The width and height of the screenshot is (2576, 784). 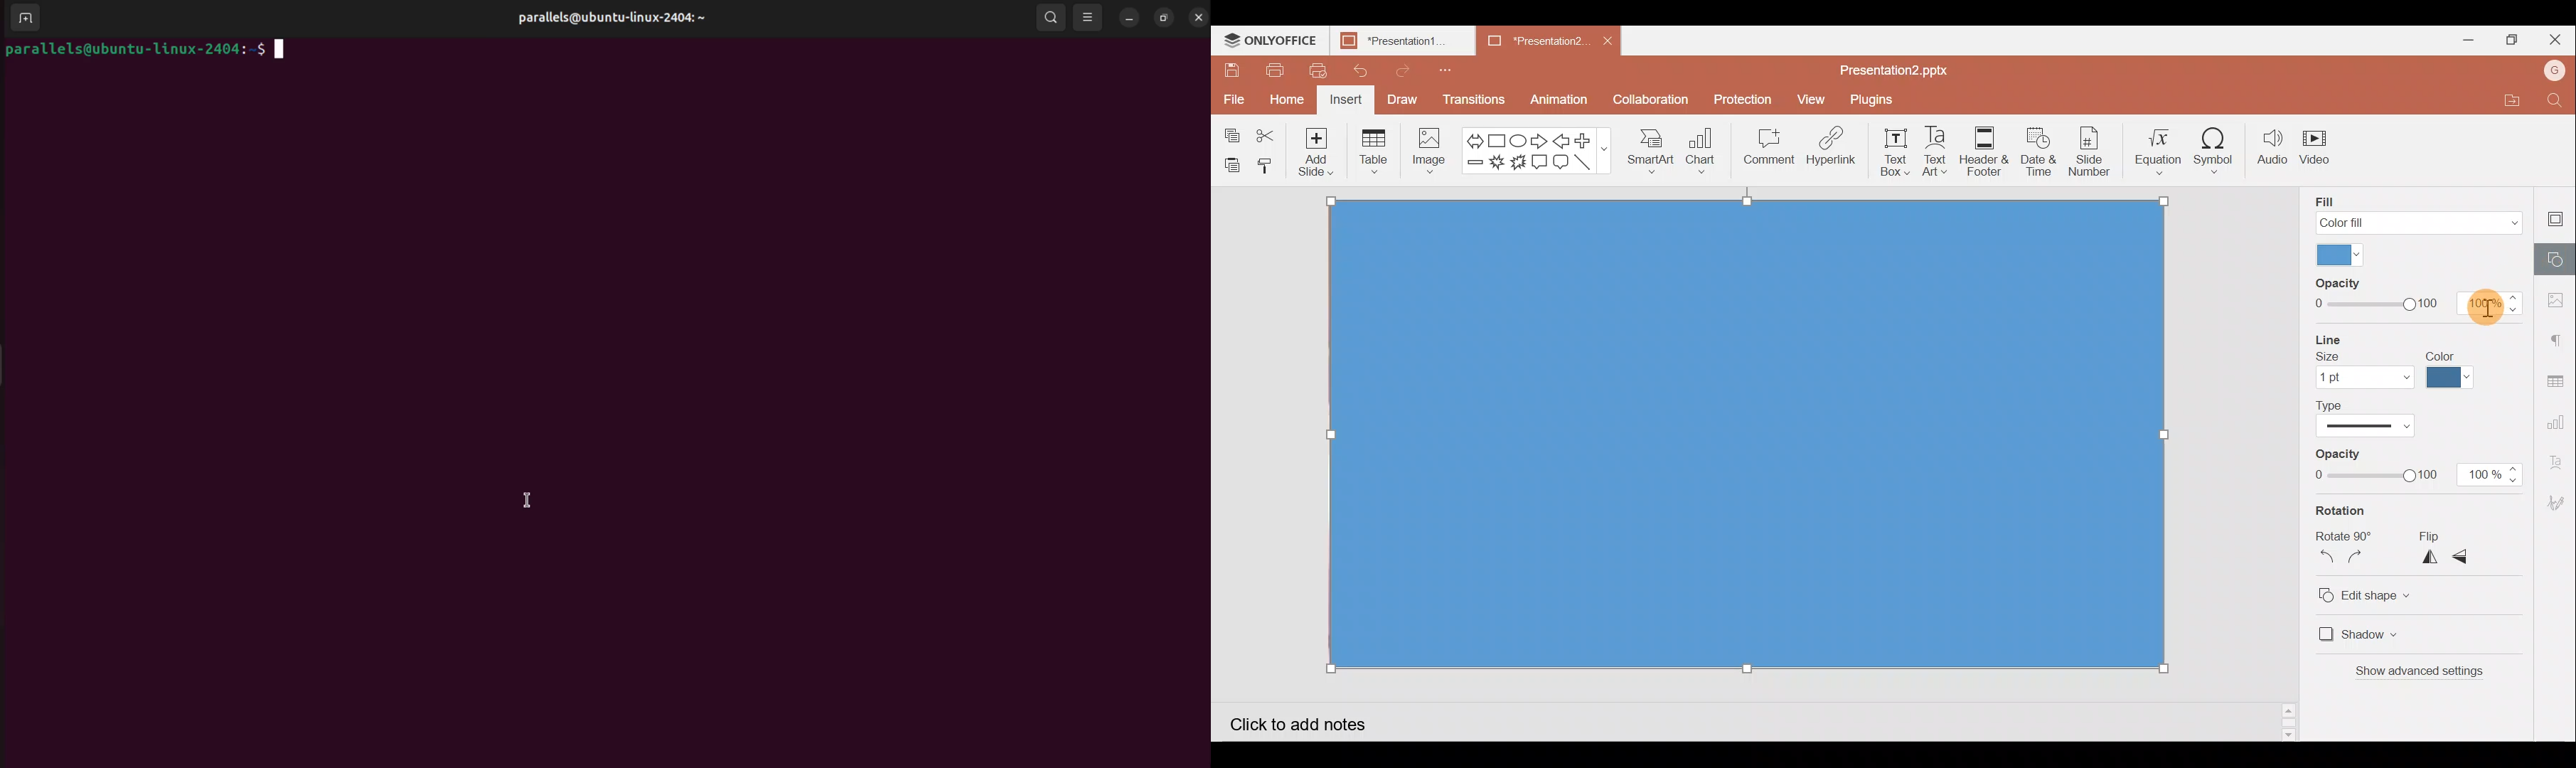 What do you see at coordinates (1268, 132) in the screenshot?
I see `Cut` at bounding box center [1268, 132].